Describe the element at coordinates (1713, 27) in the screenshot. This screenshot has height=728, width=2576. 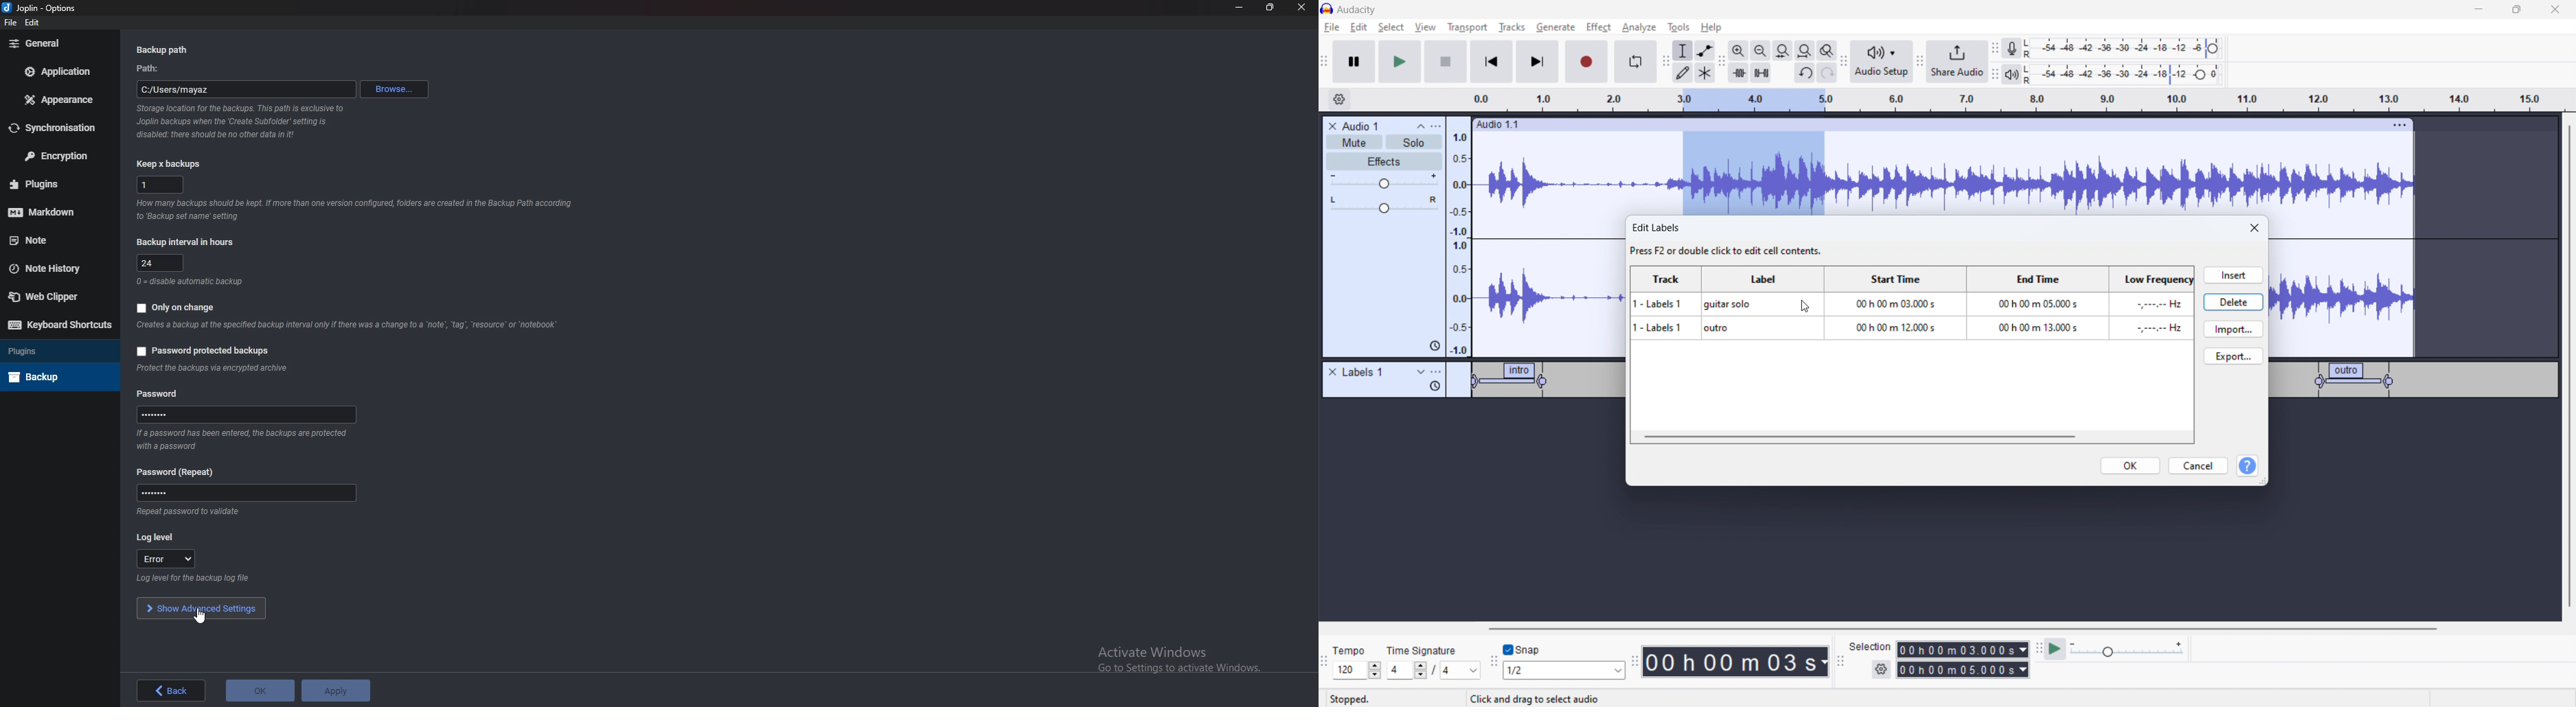
I see `help` at that location.